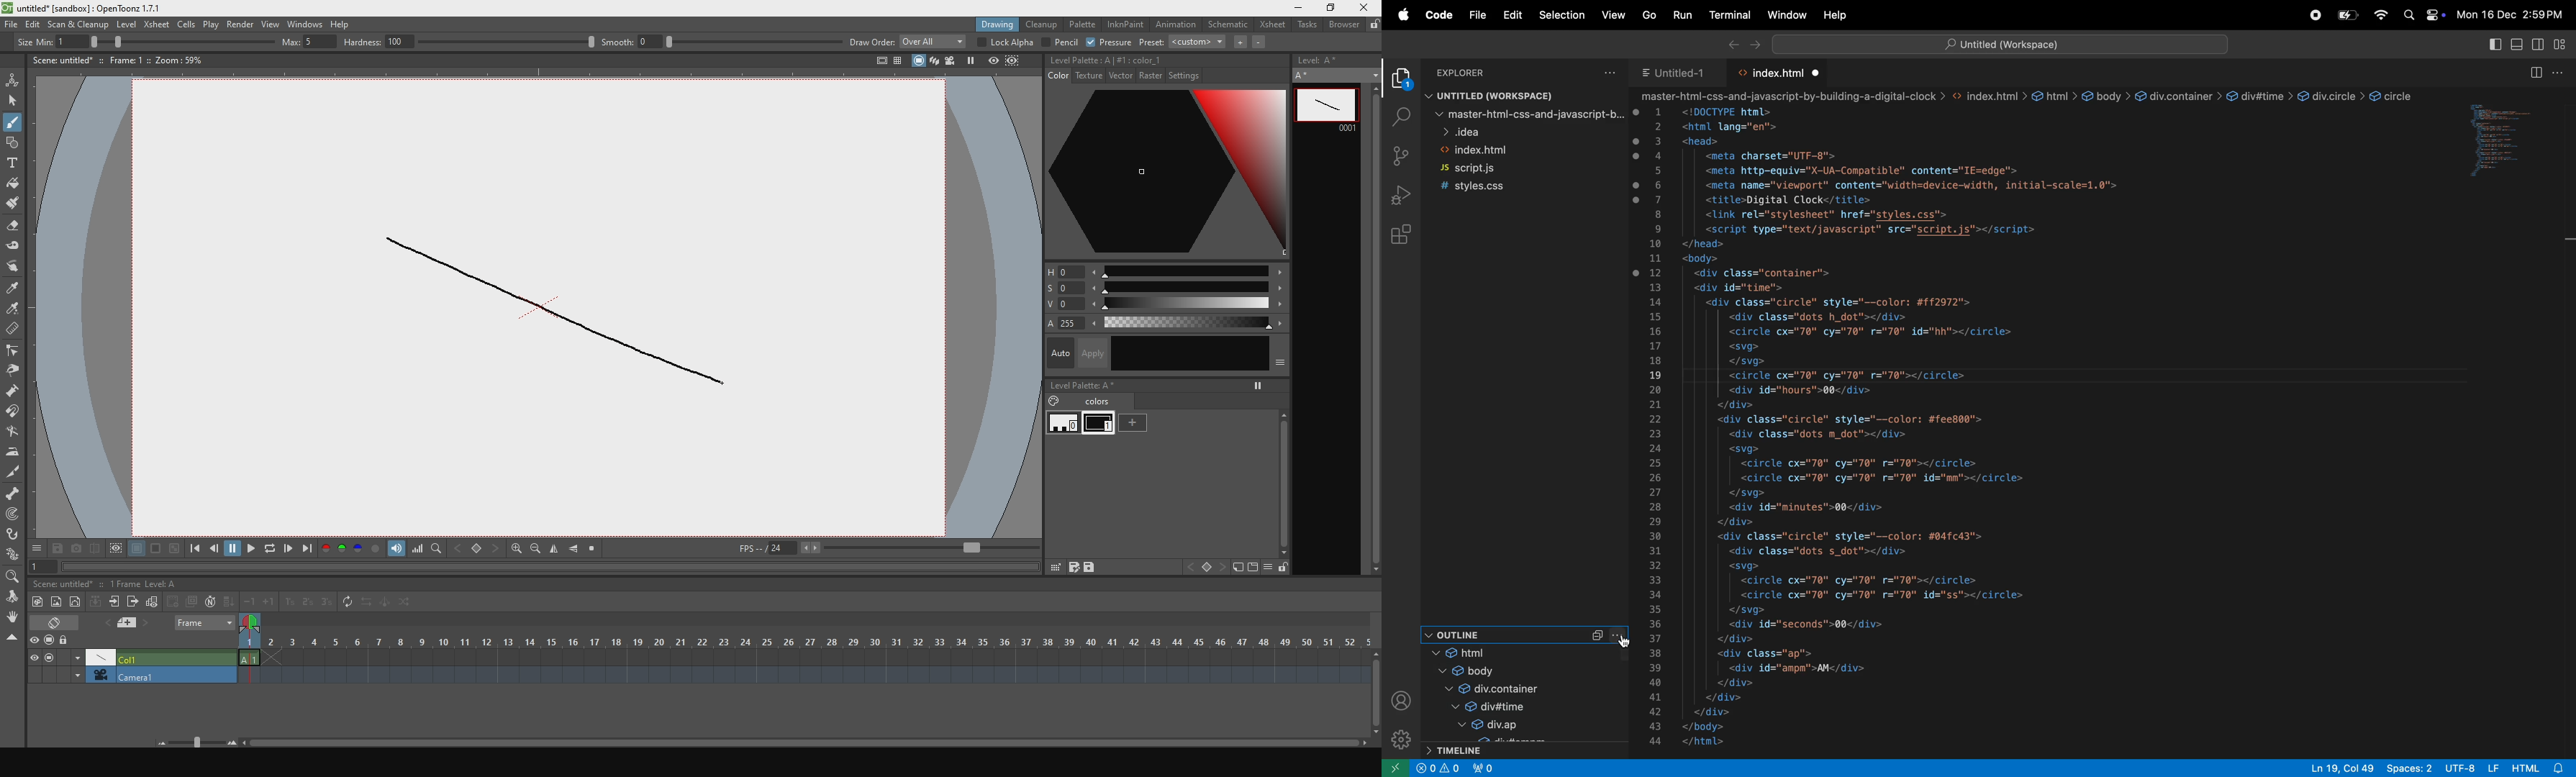 This screenshot has height=784, width=2576. I want to click on draw order, so click(869, 42).